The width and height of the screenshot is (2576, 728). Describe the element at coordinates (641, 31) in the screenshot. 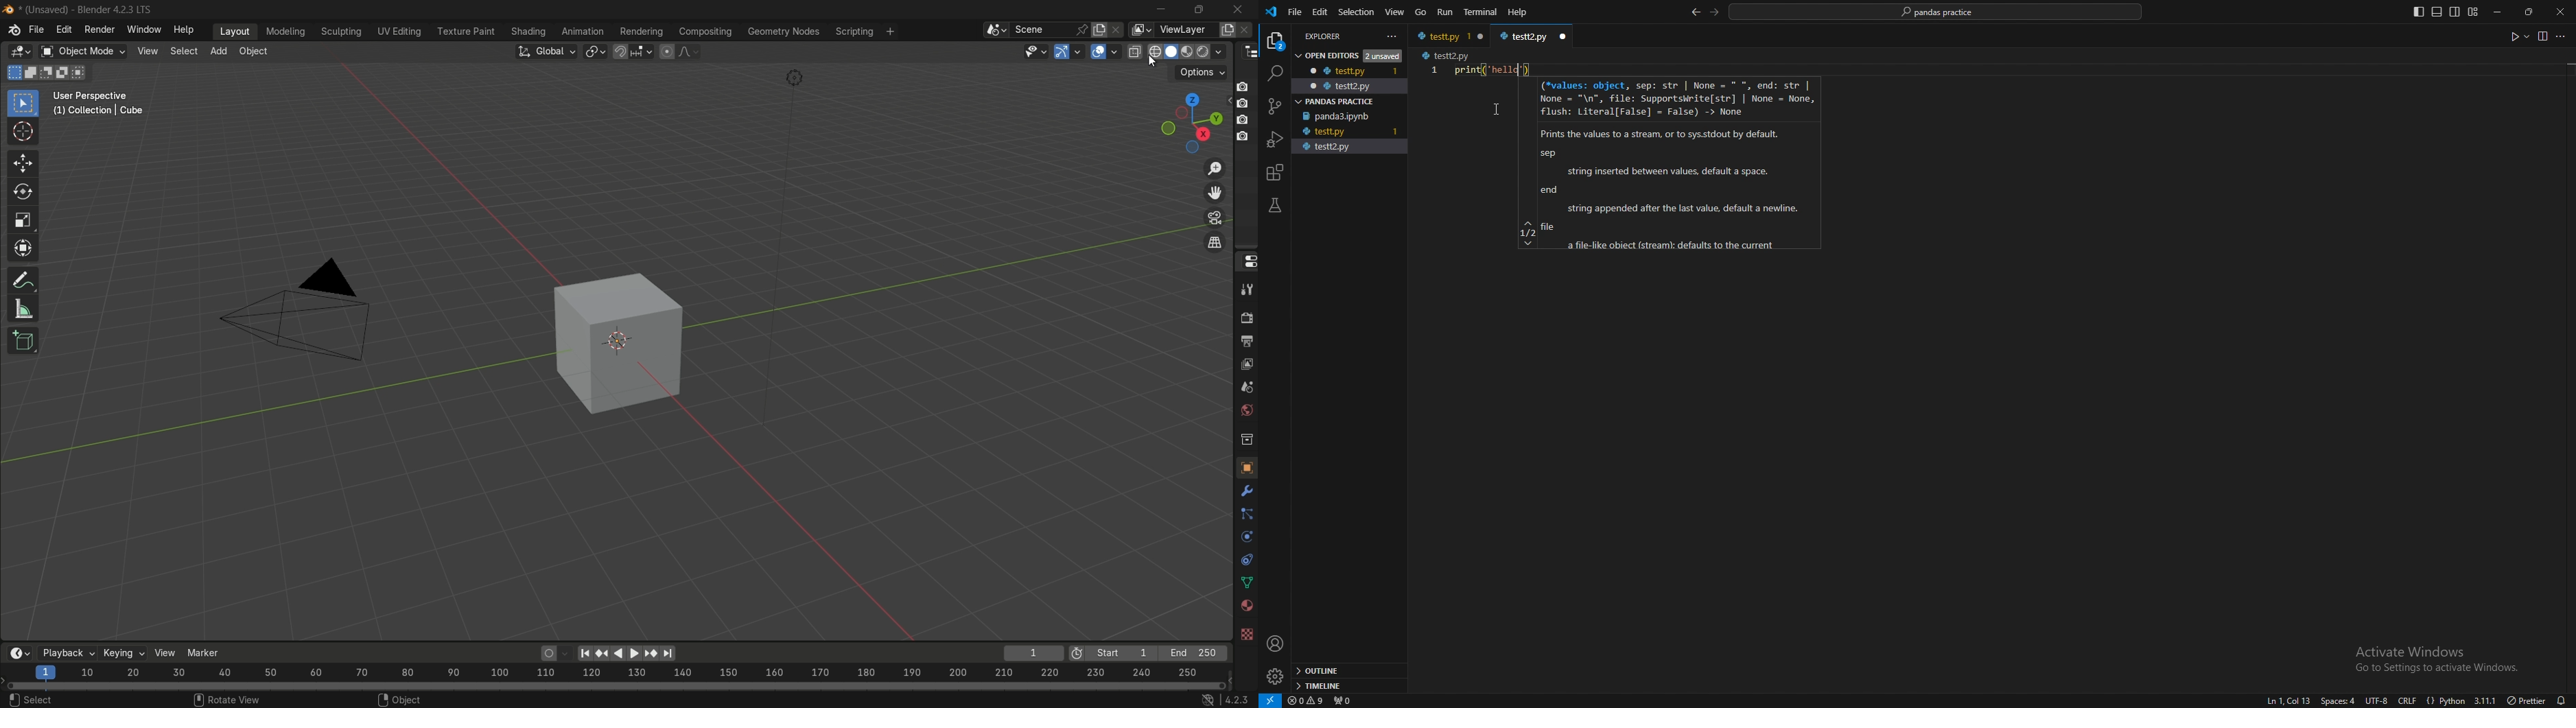

I see `rendering menu` at that location.